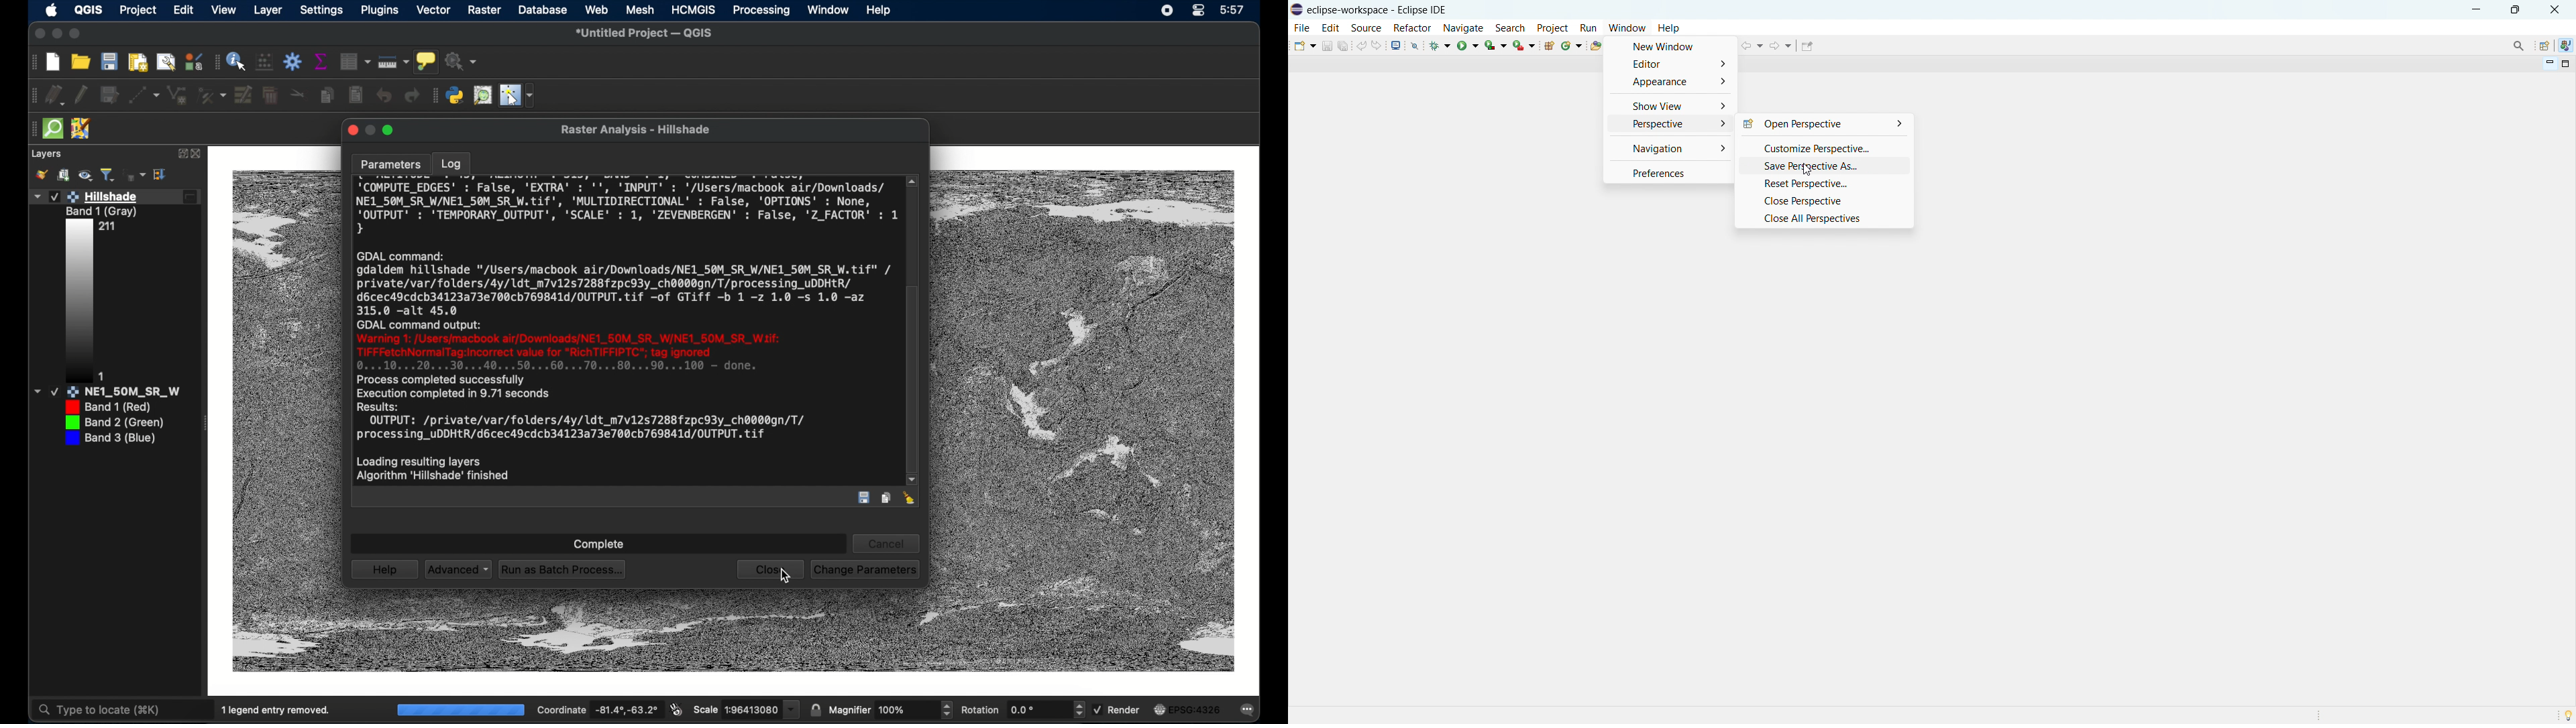 Image resolution: width=2576 pixels, height=728 pixels. What do you see at coordinates (883, 710) in the screenshot?
I see `magnifier` at bounding box center [883, 710].